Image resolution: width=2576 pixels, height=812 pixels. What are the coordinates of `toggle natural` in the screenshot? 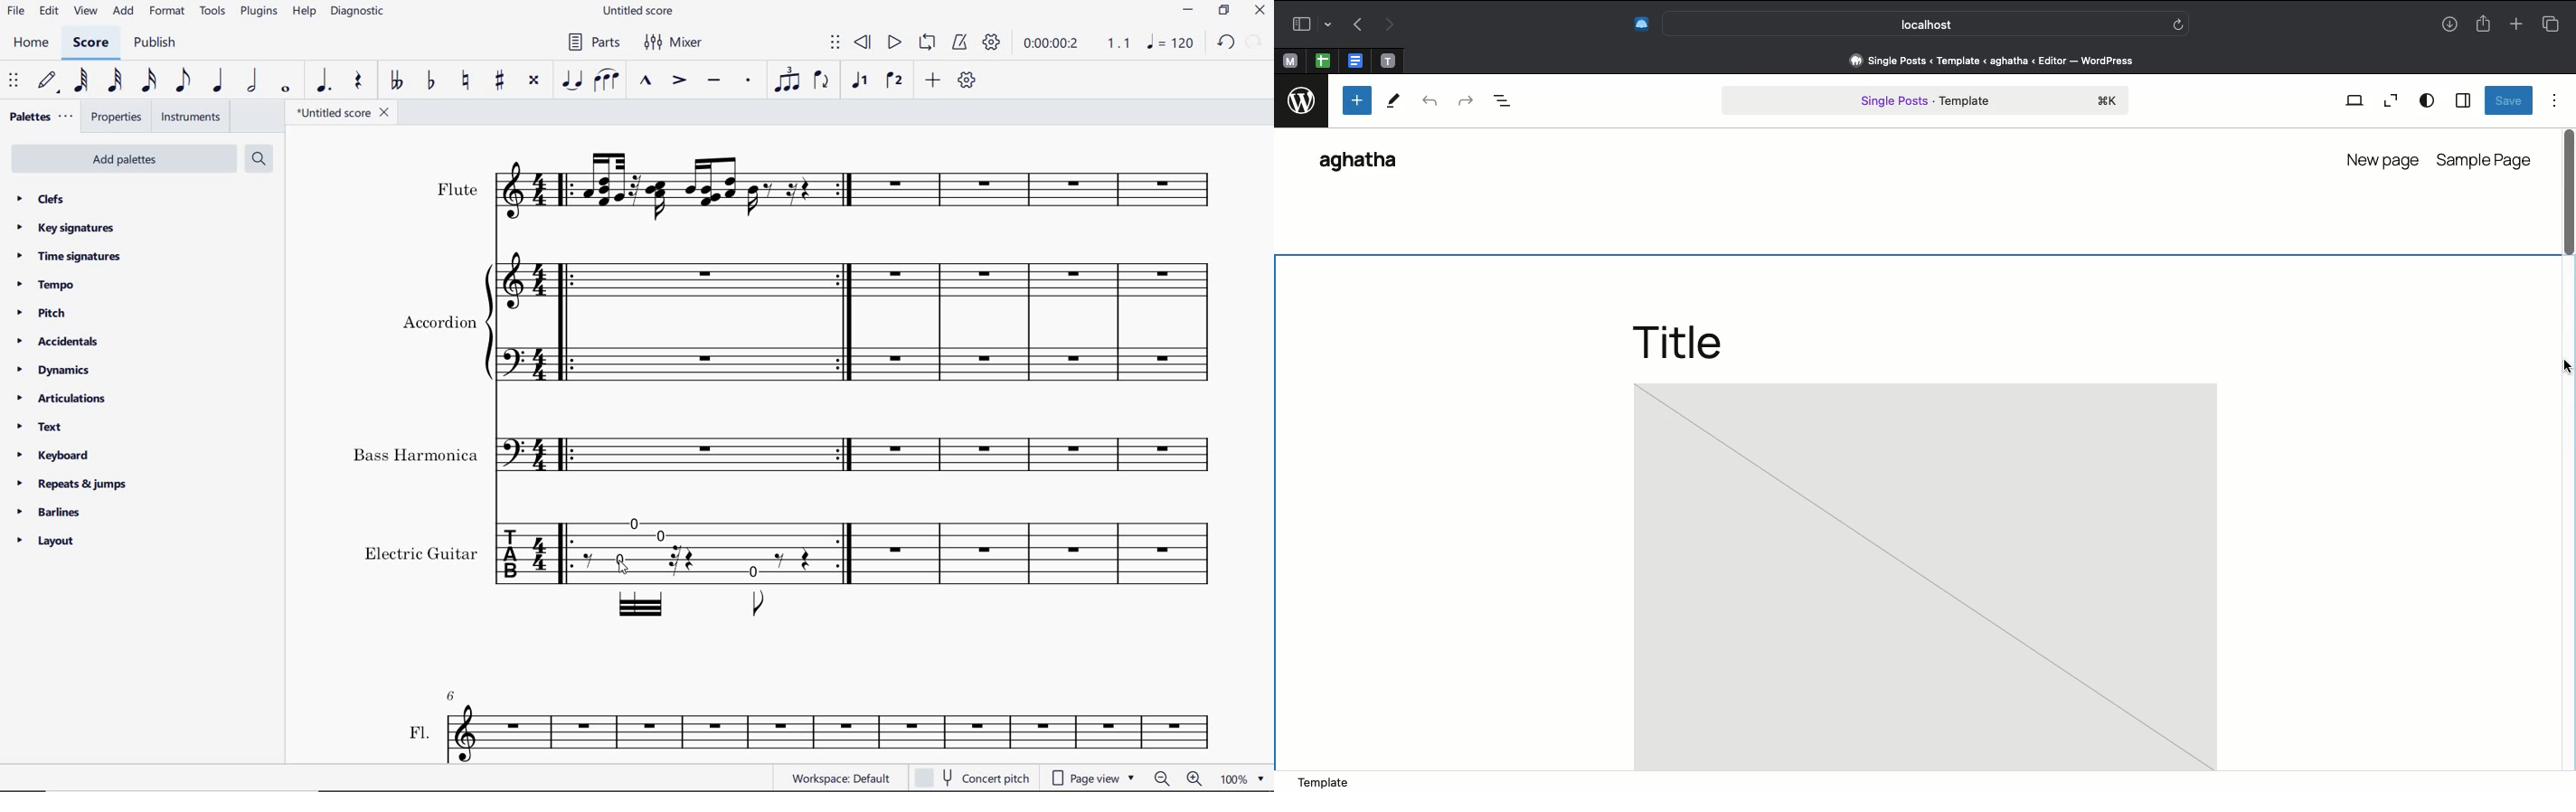 It's located at (466, 80).